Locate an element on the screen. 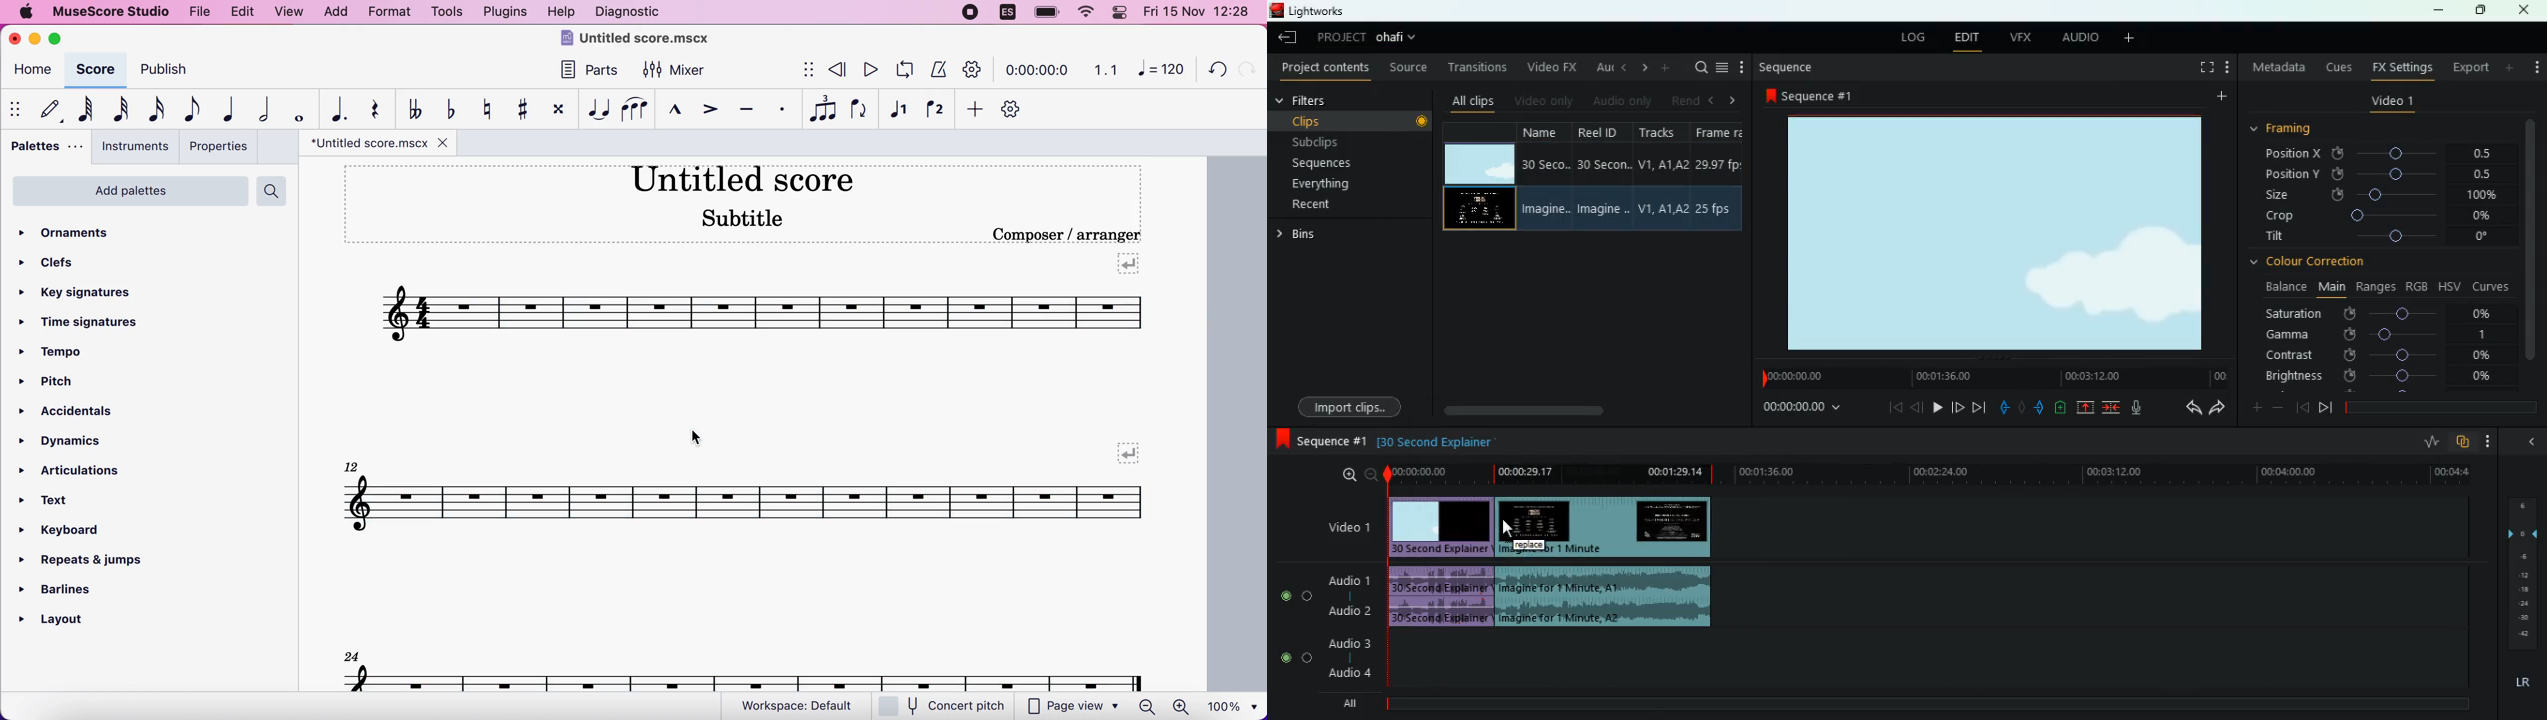 The height and width of the screenshot is (728, 2548). workspace: default is located at coordinates (802, 706).